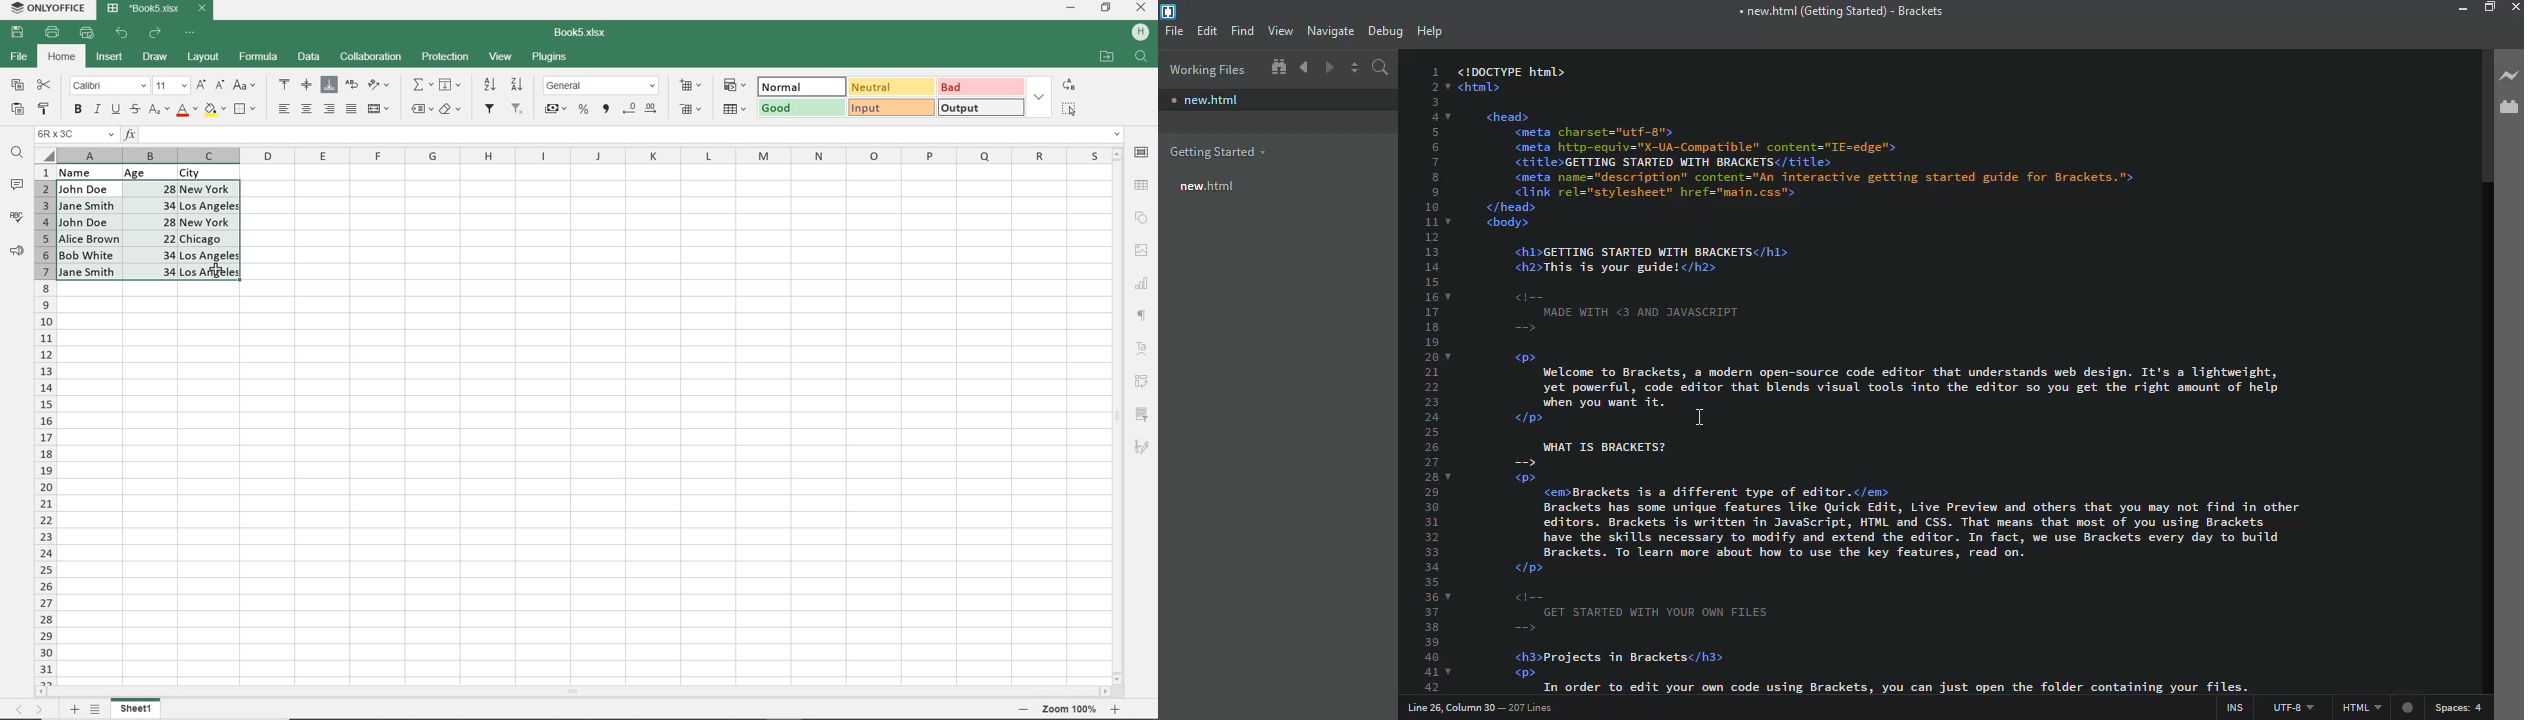 This screenshot has width=2548, height=728. Describe the element at coordinates (891, 86) in the screenshot. I see `NEUTRAL` at that location.